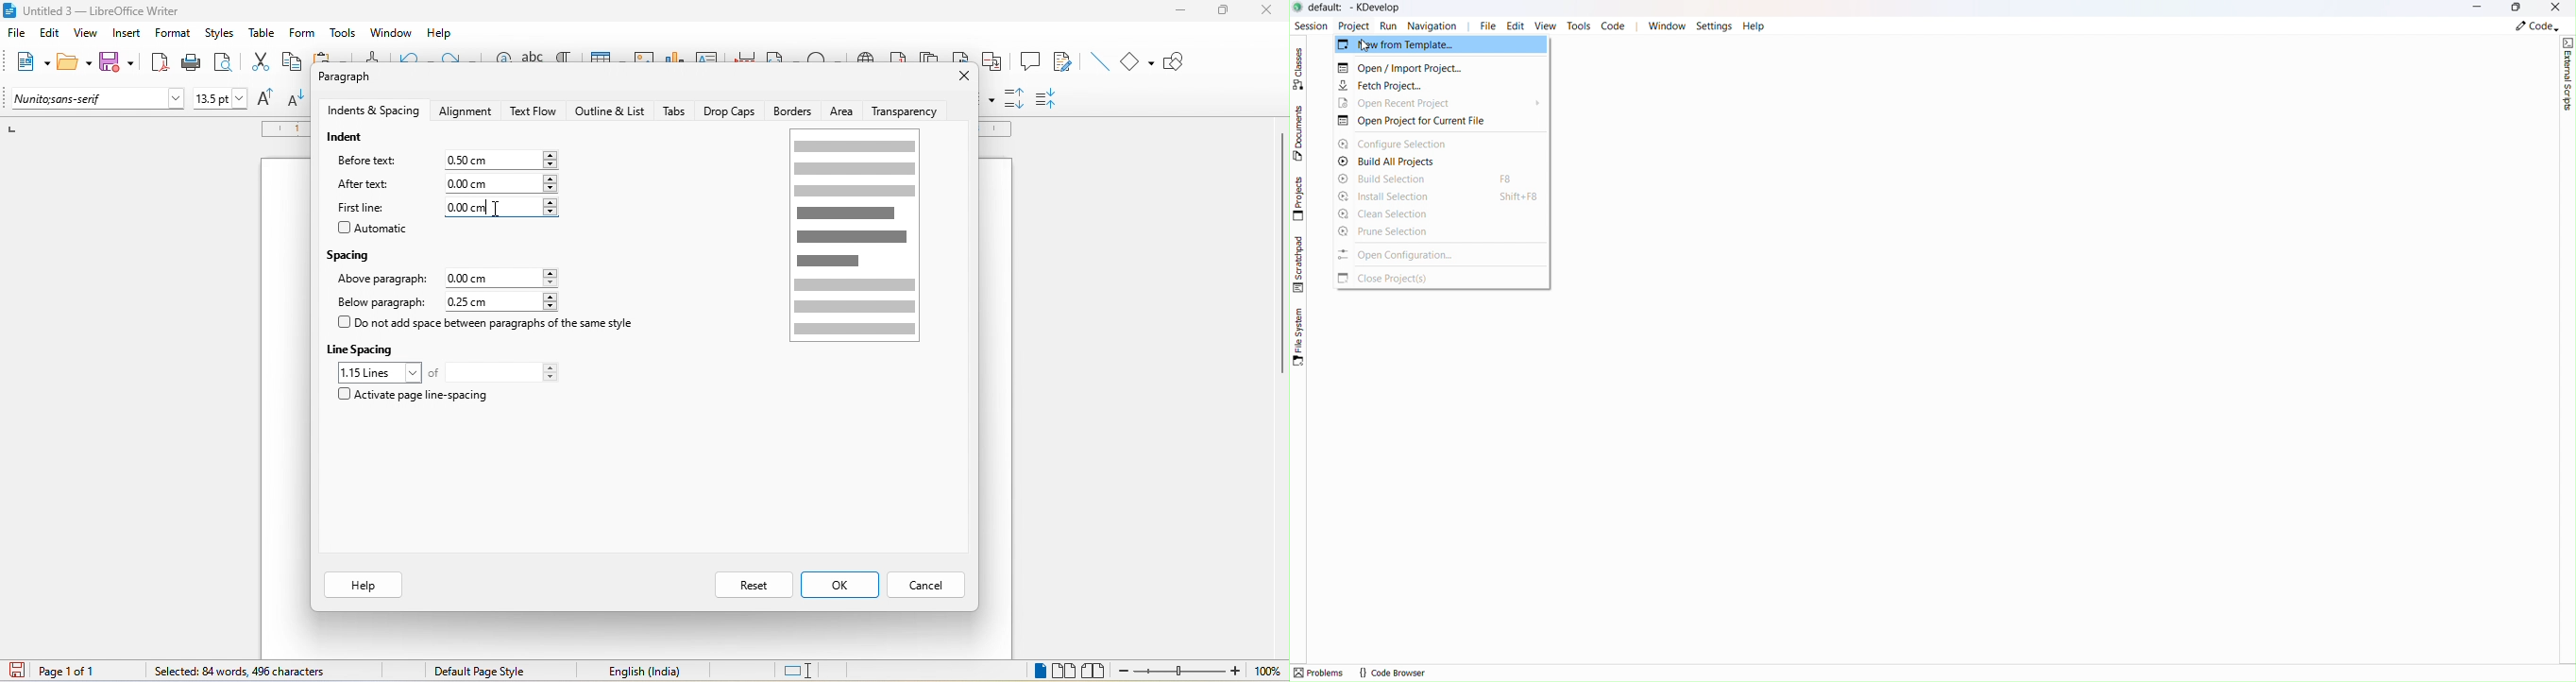 This screenshot has width=2576, height=700. I want to click on text language, so click(670, 671).